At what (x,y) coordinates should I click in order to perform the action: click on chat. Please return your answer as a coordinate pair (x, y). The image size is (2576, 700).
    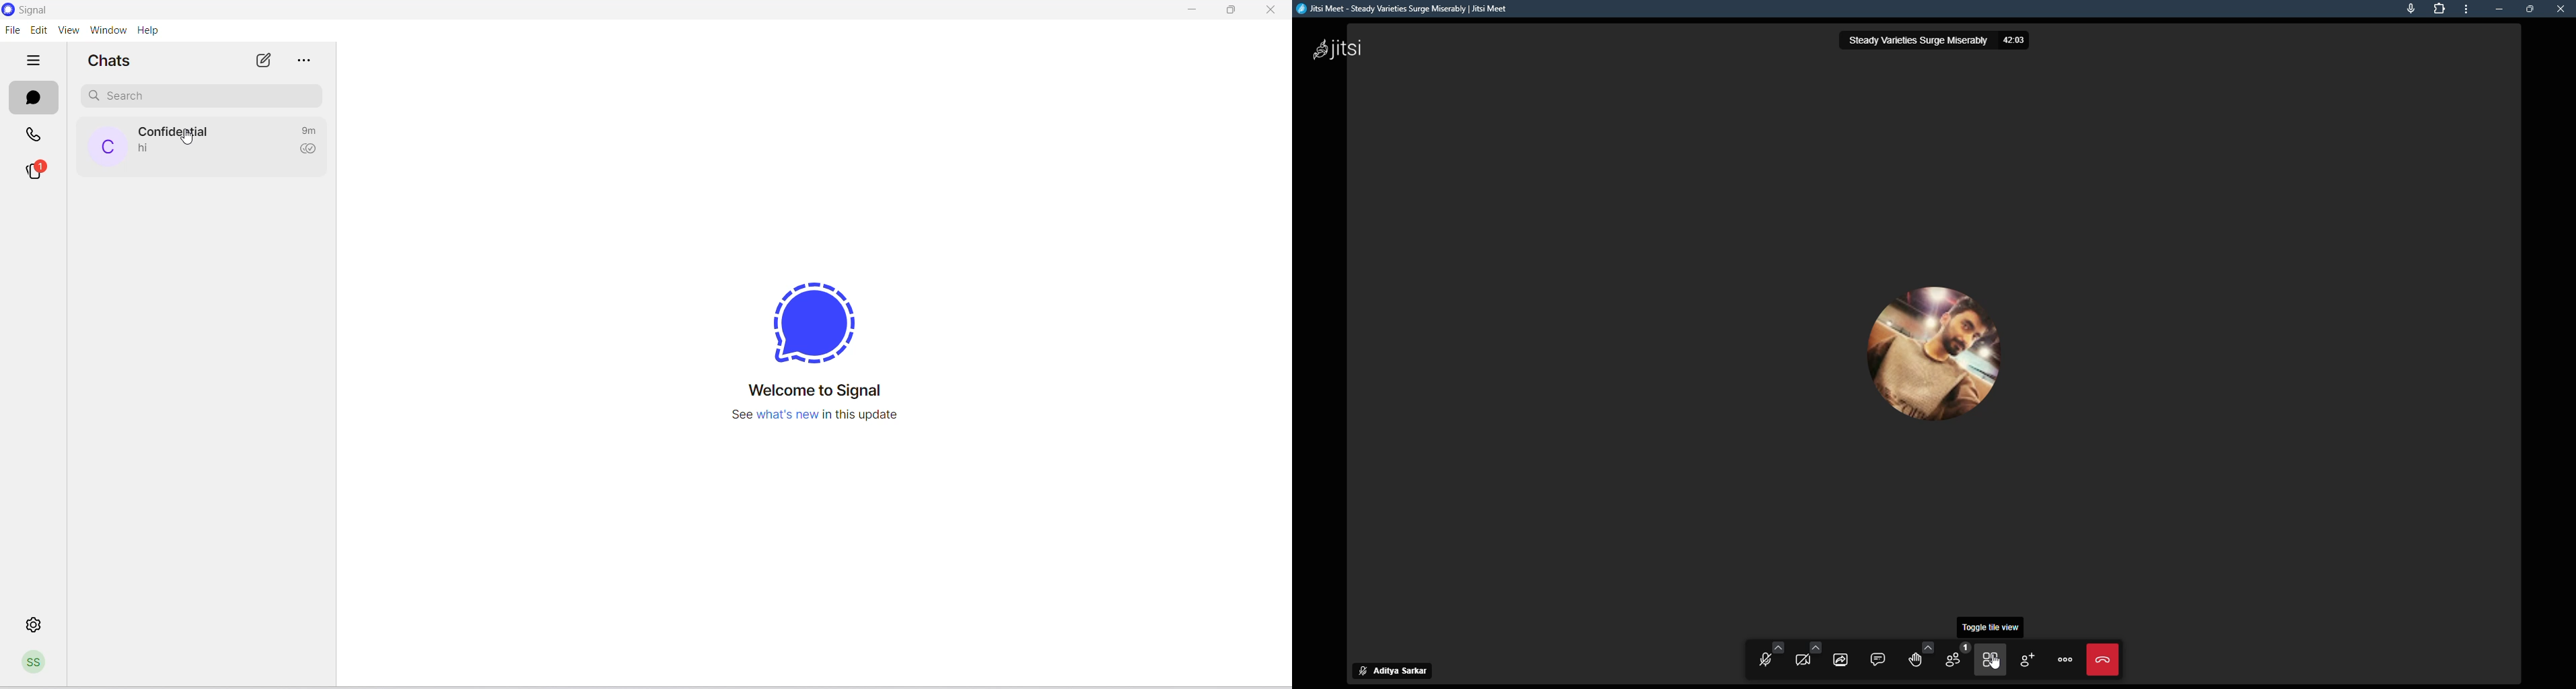
    Looking at the image, I should click on (1879, 659).